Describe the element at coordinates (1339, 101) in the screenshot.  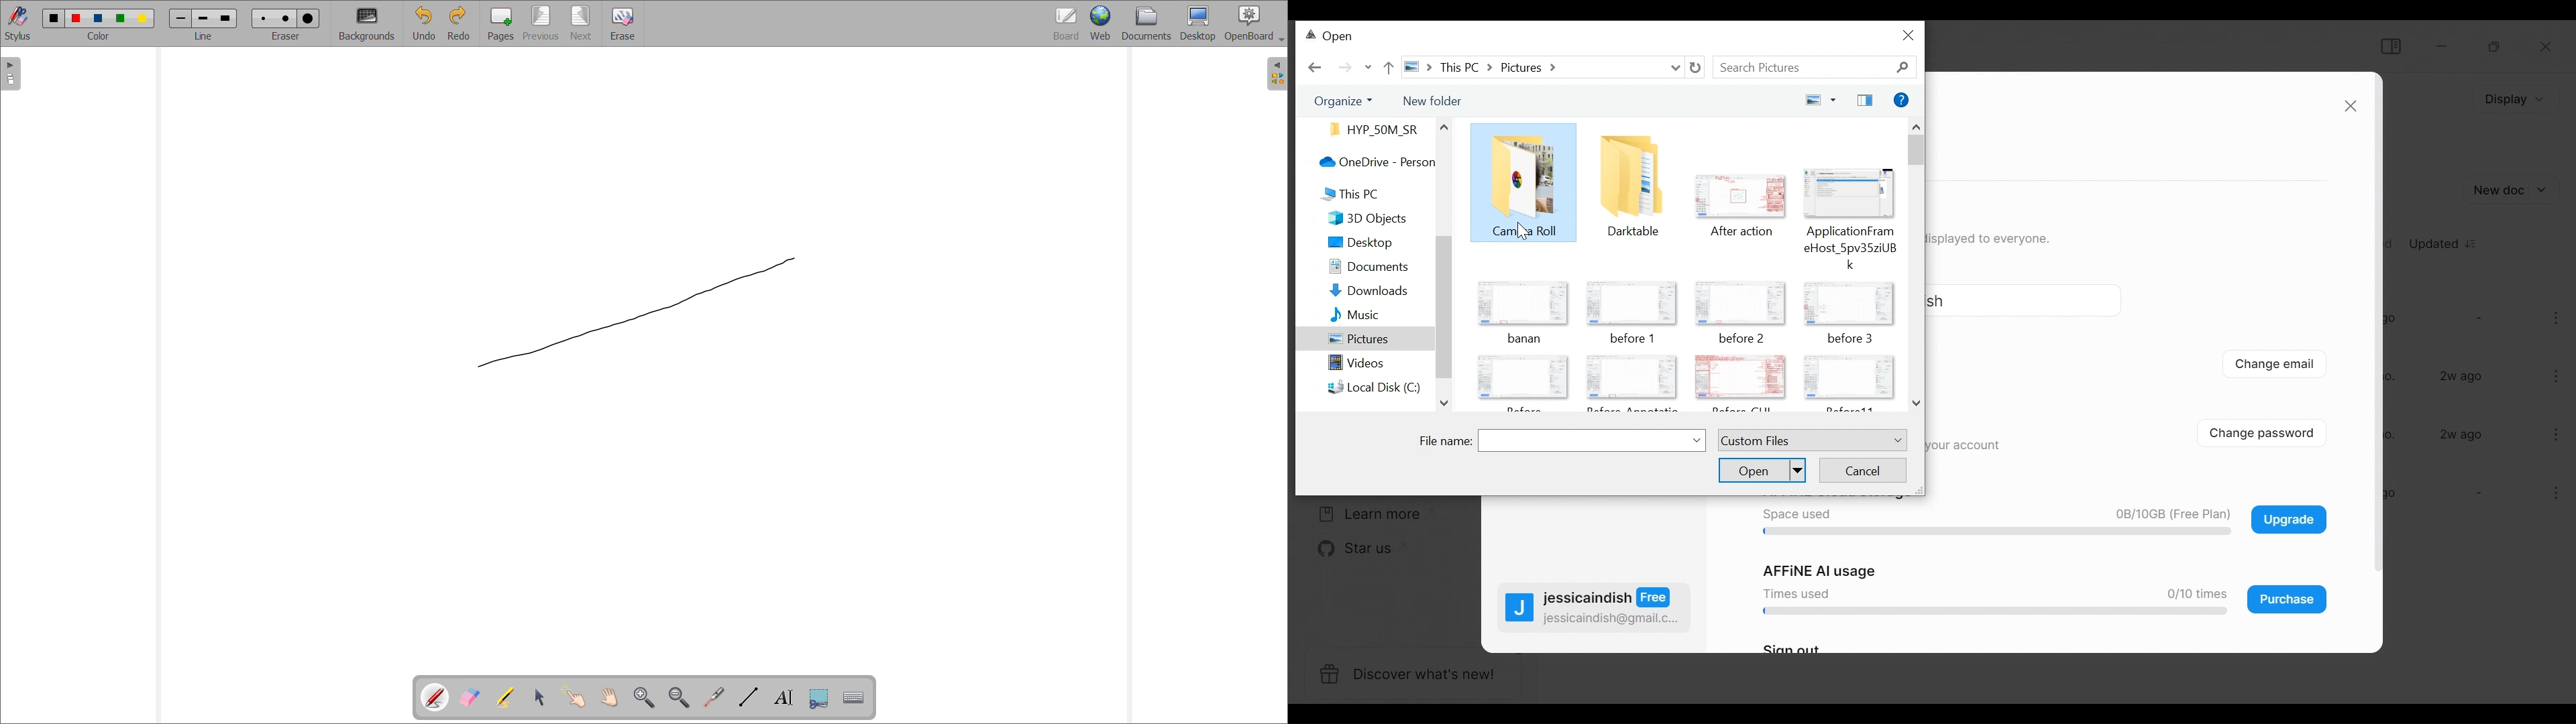
I see `Organize` at that location.